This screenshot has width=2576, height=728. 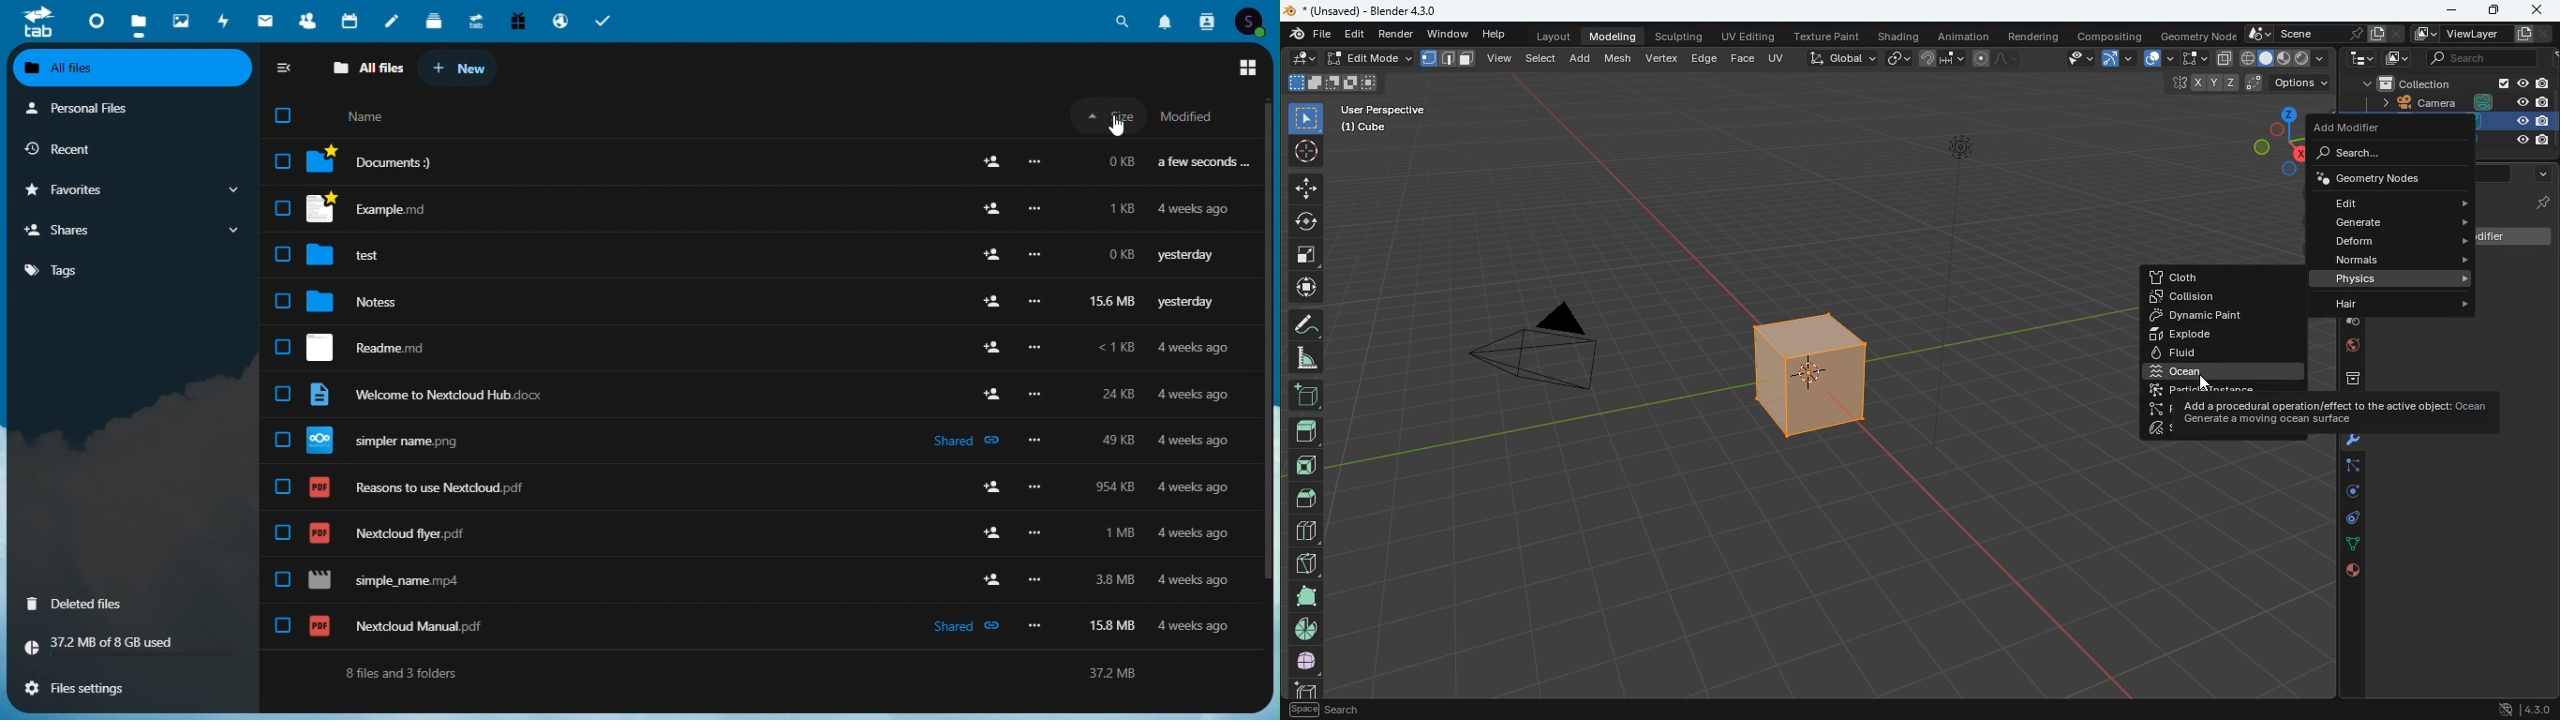 I want to click on view, so click(x=1501, y=60).